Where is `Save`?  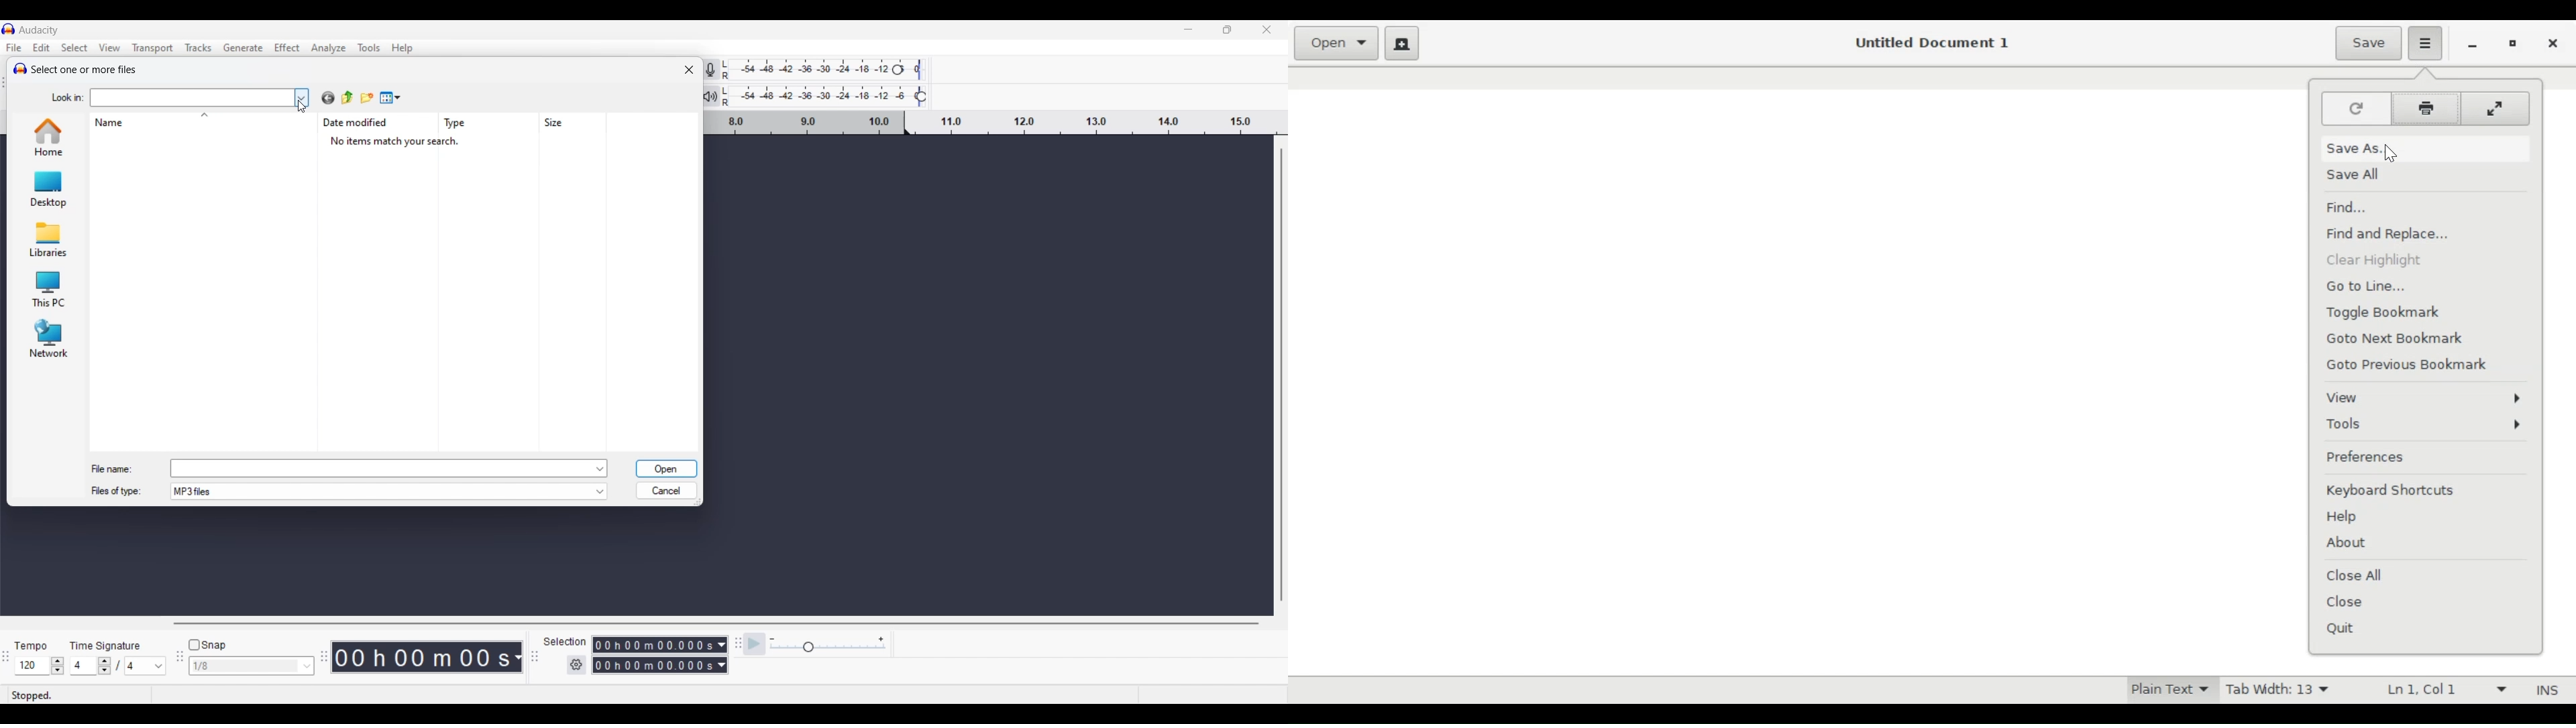
Save is located at coordinates (2369, 44).